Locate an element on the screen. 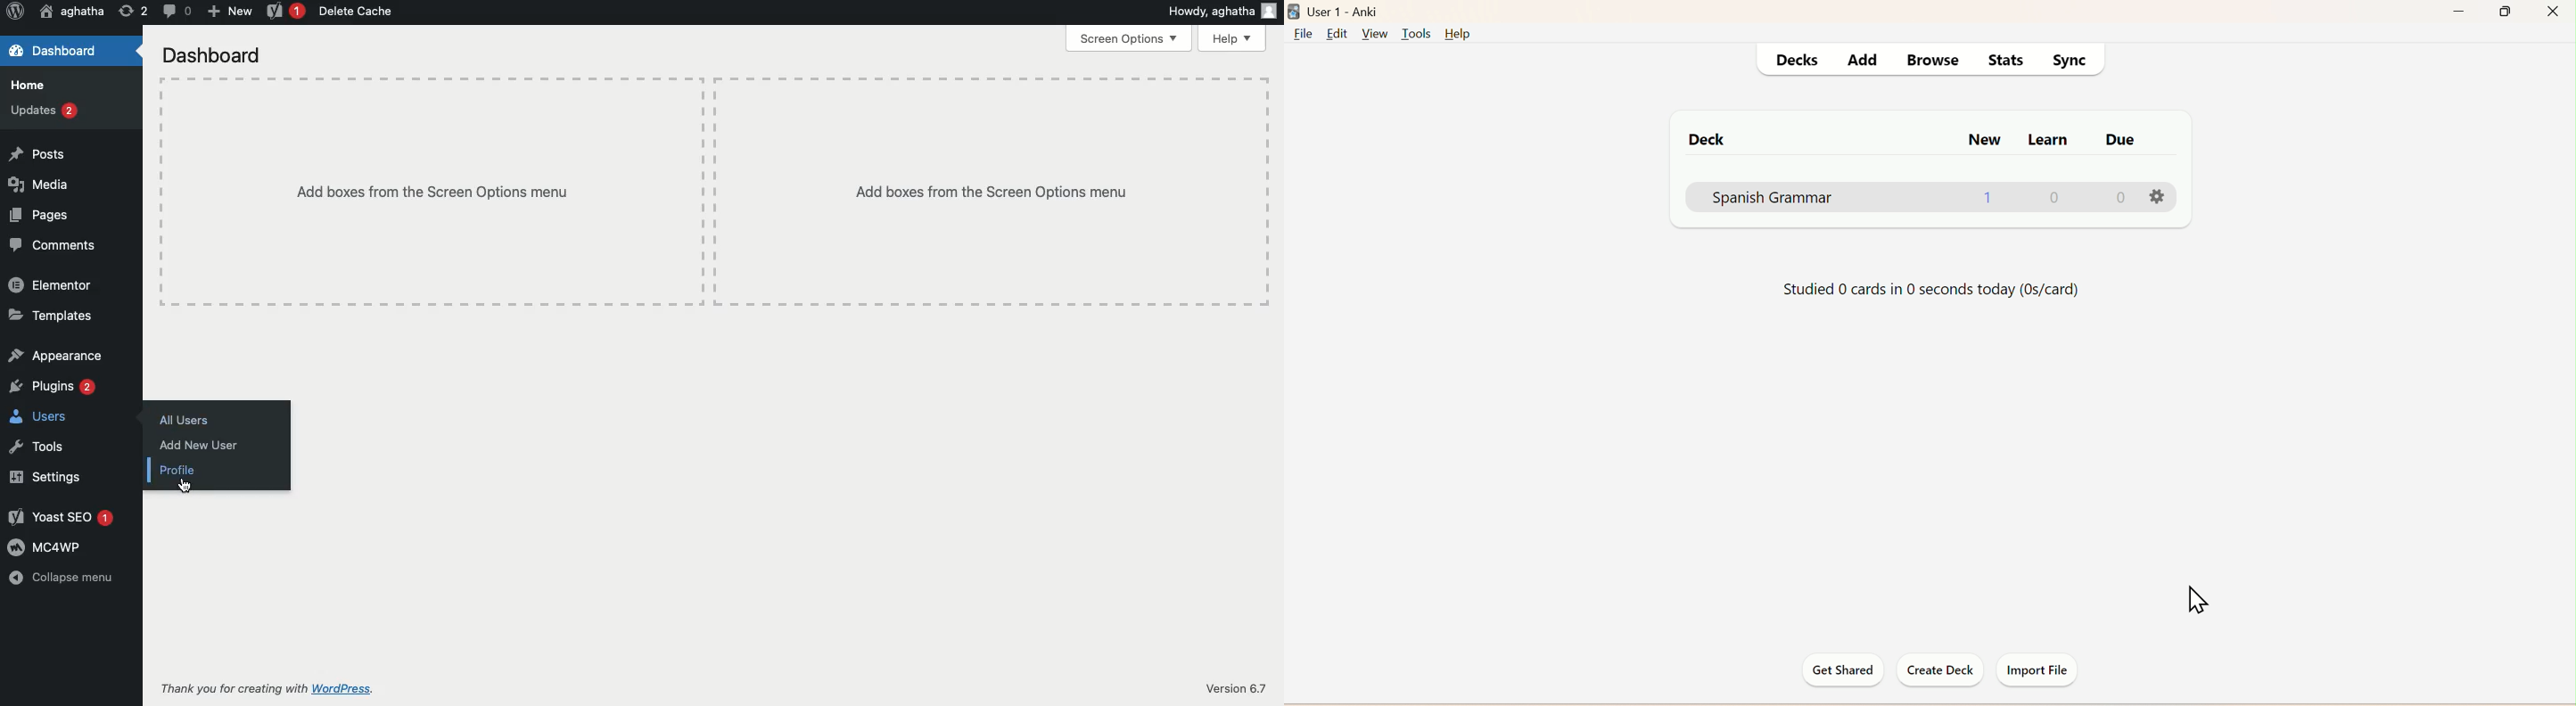  Version 6.7 is located at coordinates (1233, 688).